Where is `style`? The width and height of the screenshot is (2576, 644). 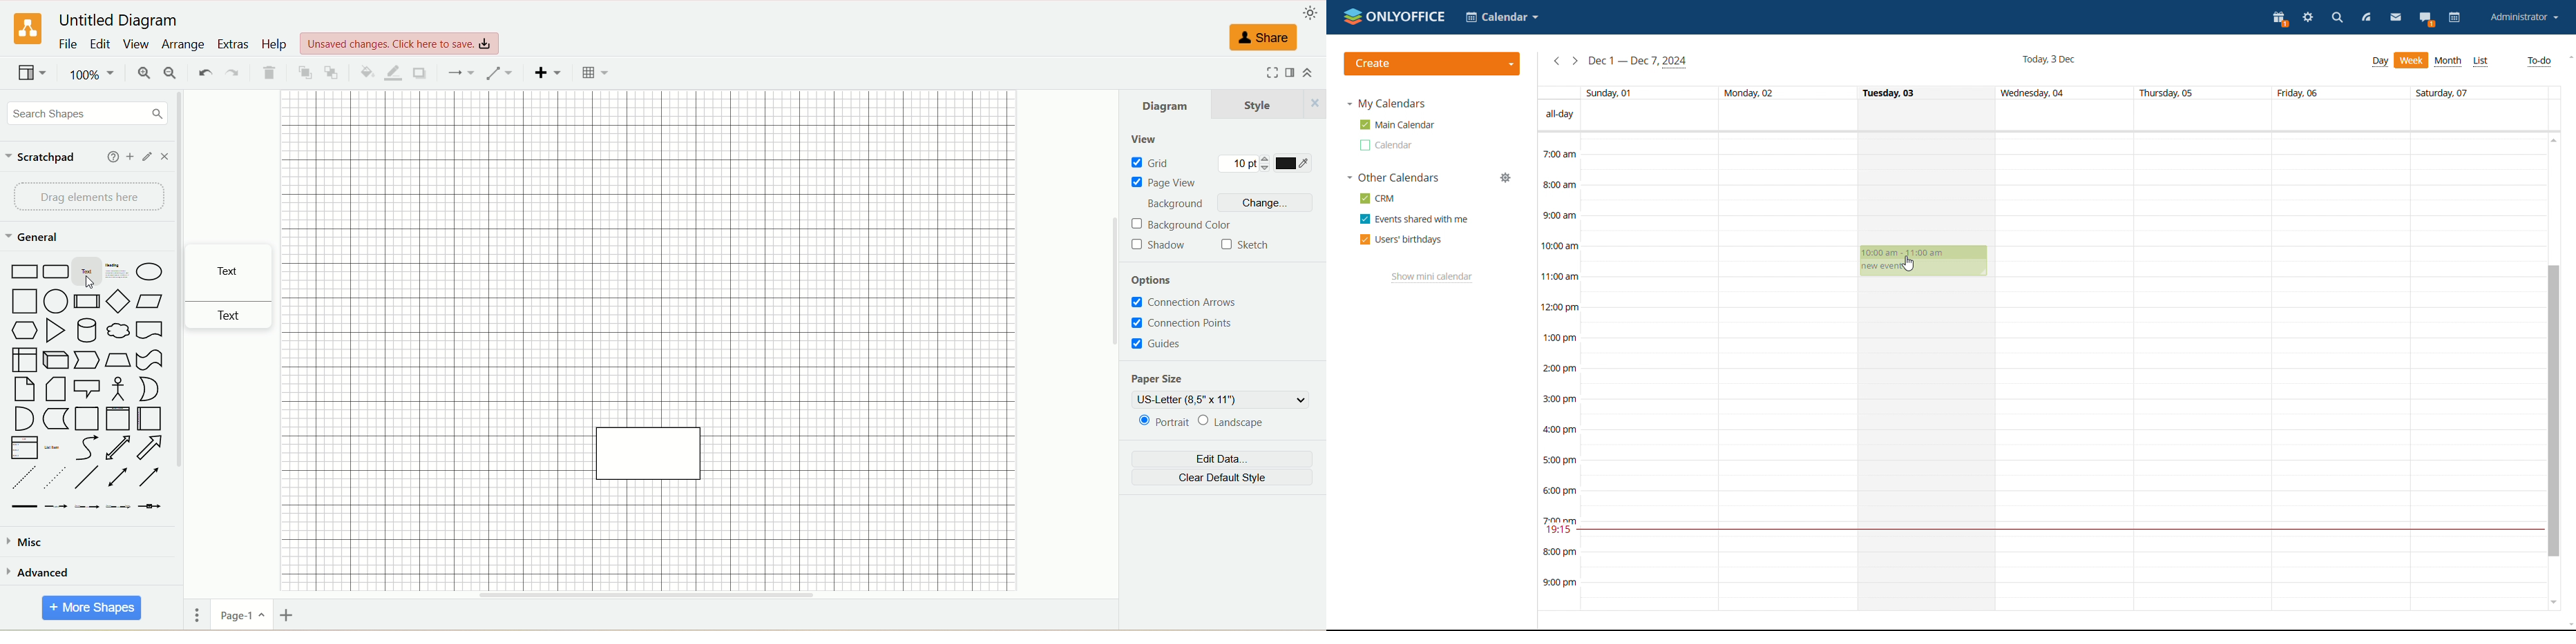 style is located at coordinates (1269, 101).